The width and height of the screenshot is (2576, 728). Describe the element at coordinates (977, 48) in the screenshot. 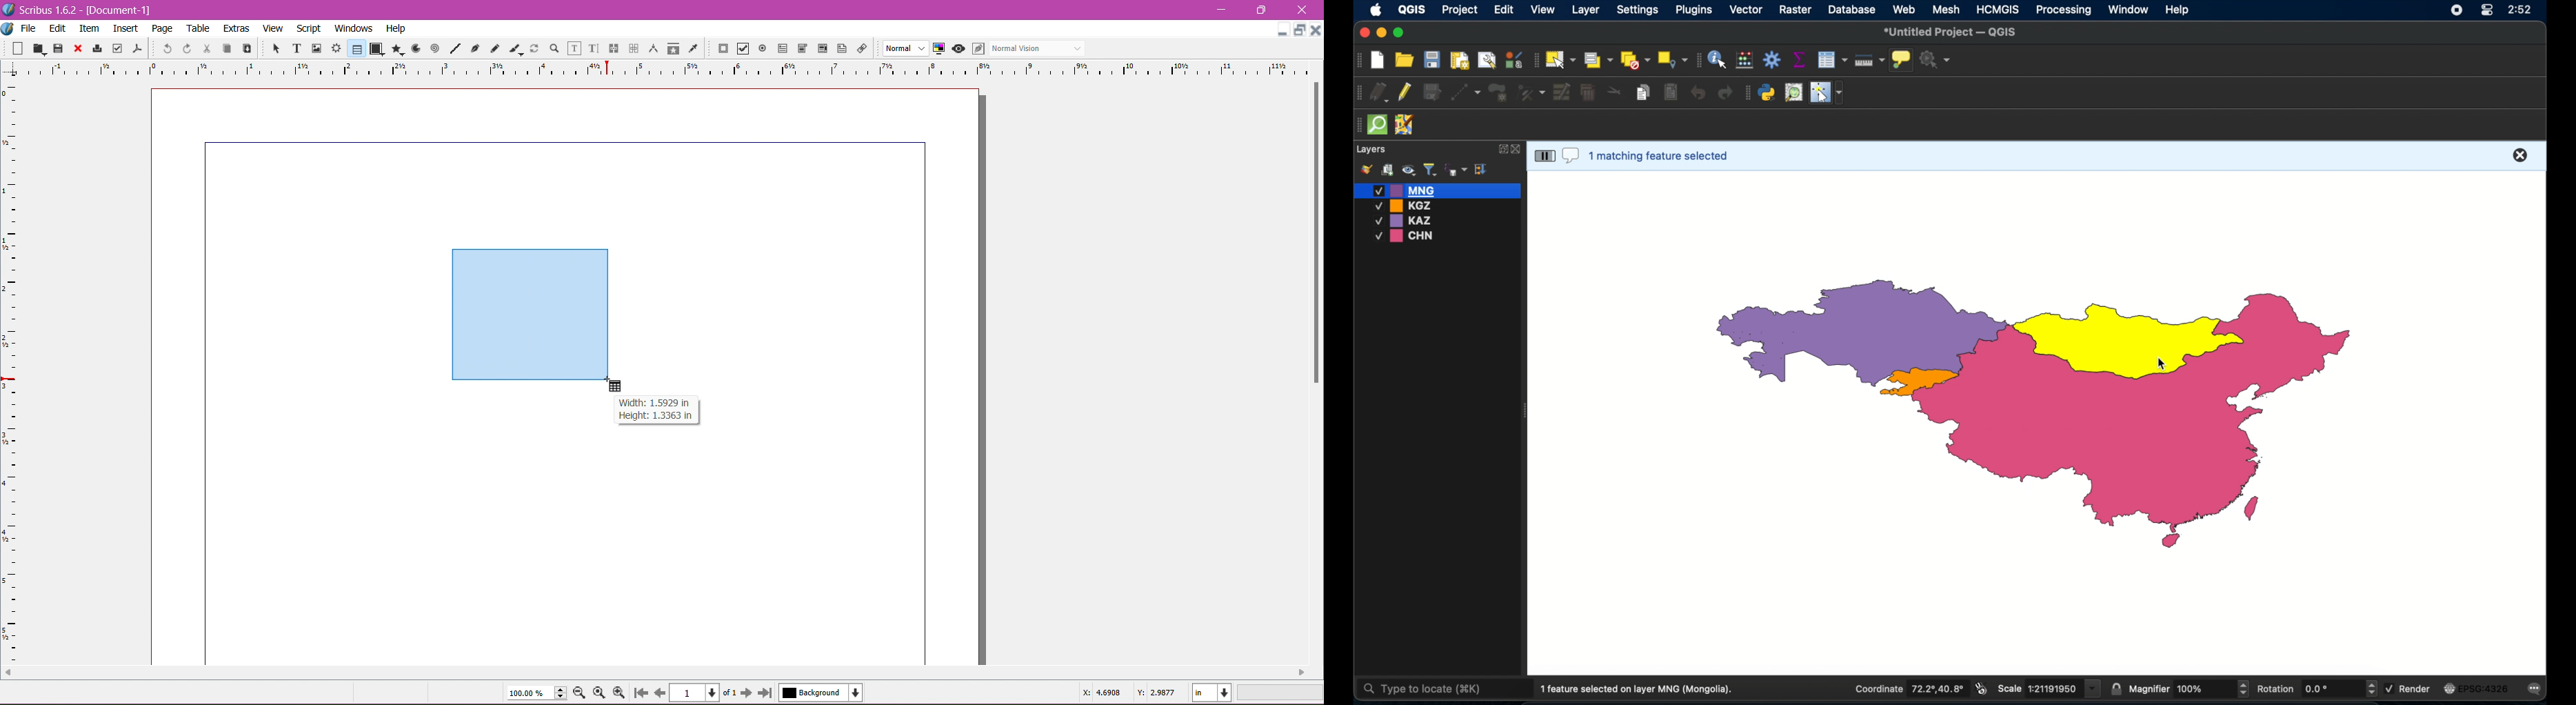

I see `Edit in Preview mode` at that location.